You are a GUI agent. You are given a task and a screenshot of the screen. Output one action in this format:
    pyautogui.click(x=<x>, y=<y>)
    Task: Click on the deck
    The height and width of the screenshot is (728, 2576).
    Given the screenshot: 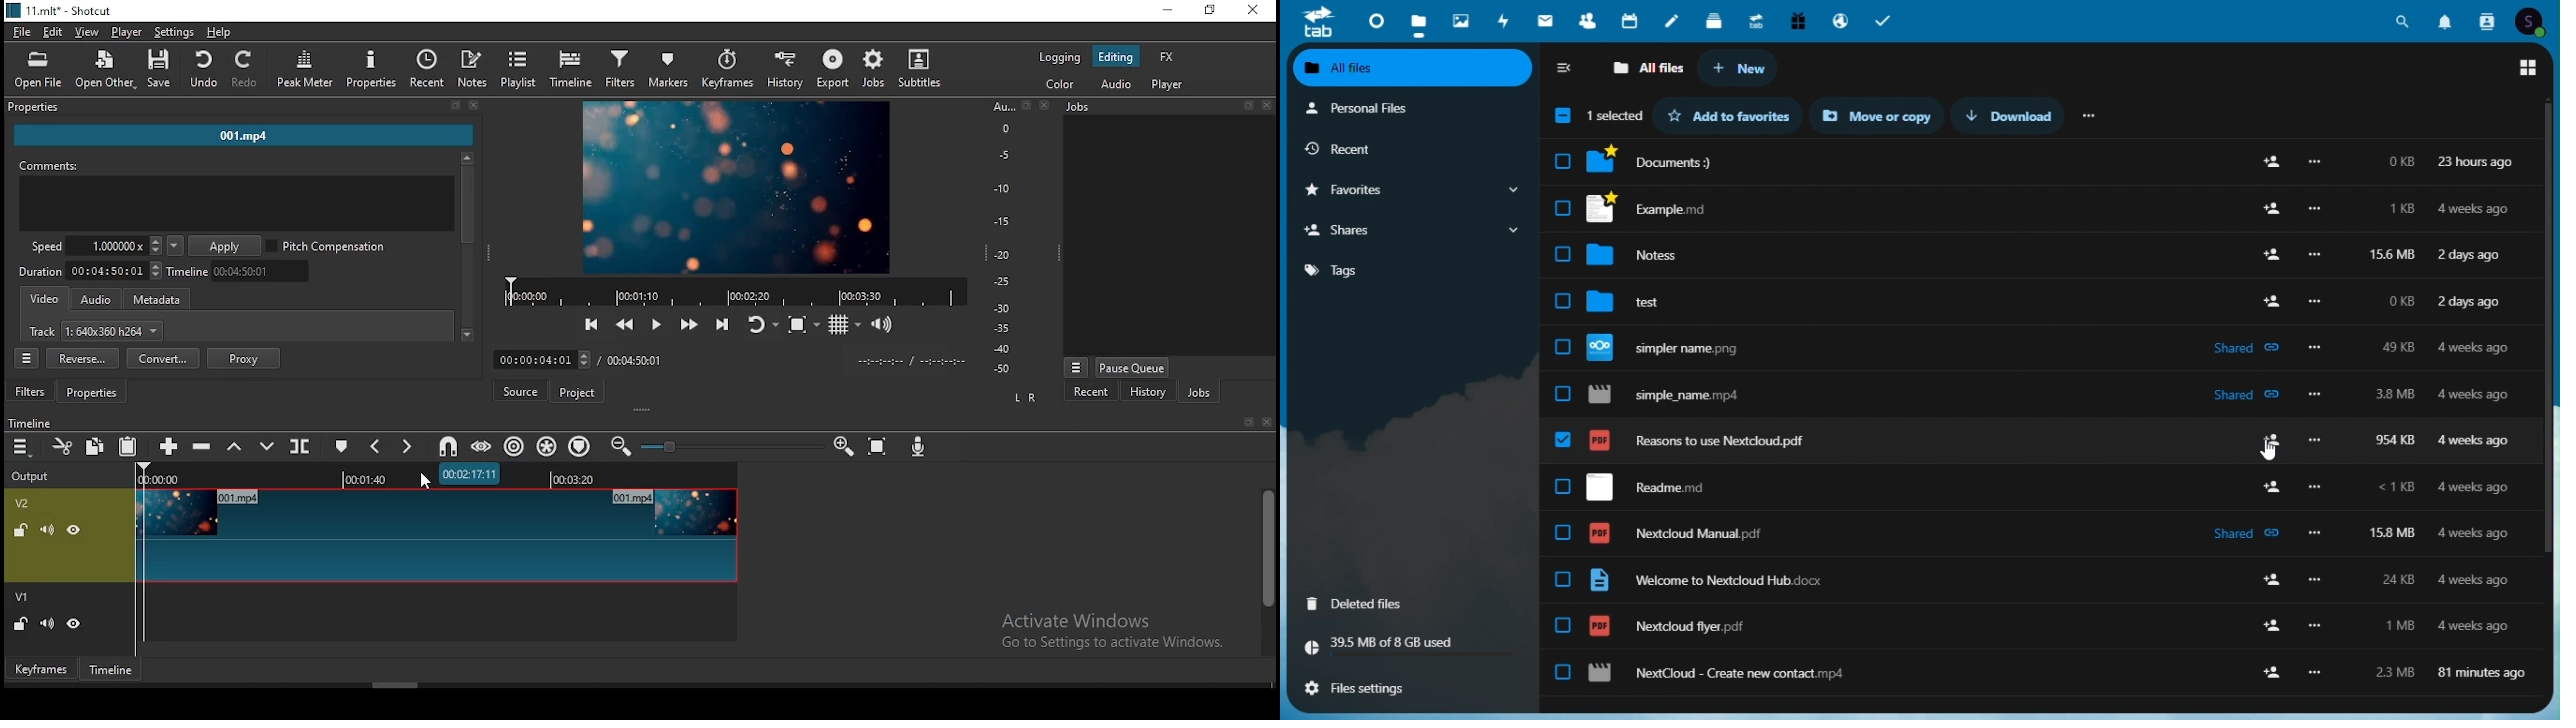 What is the action you would take?
    pyautogui.click(x=1714, y=22)
    